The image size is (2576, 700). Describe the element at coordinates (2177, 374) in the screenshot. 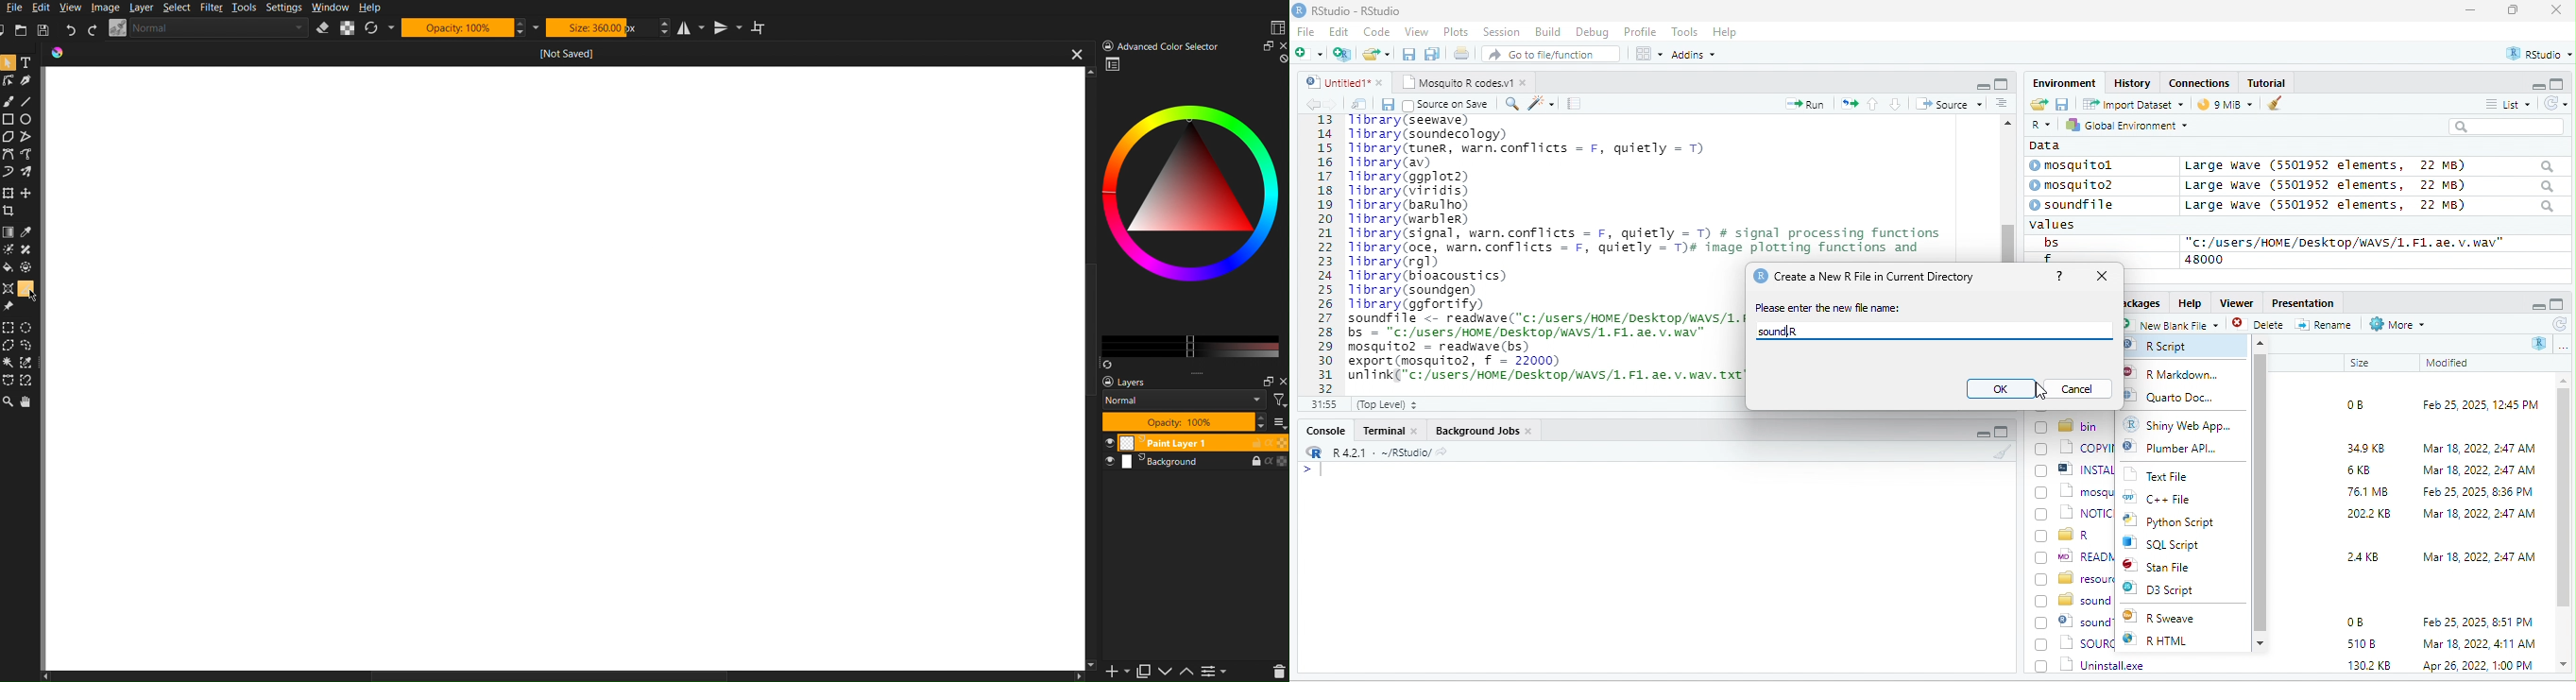

I see `| R Markdown.` at that location.